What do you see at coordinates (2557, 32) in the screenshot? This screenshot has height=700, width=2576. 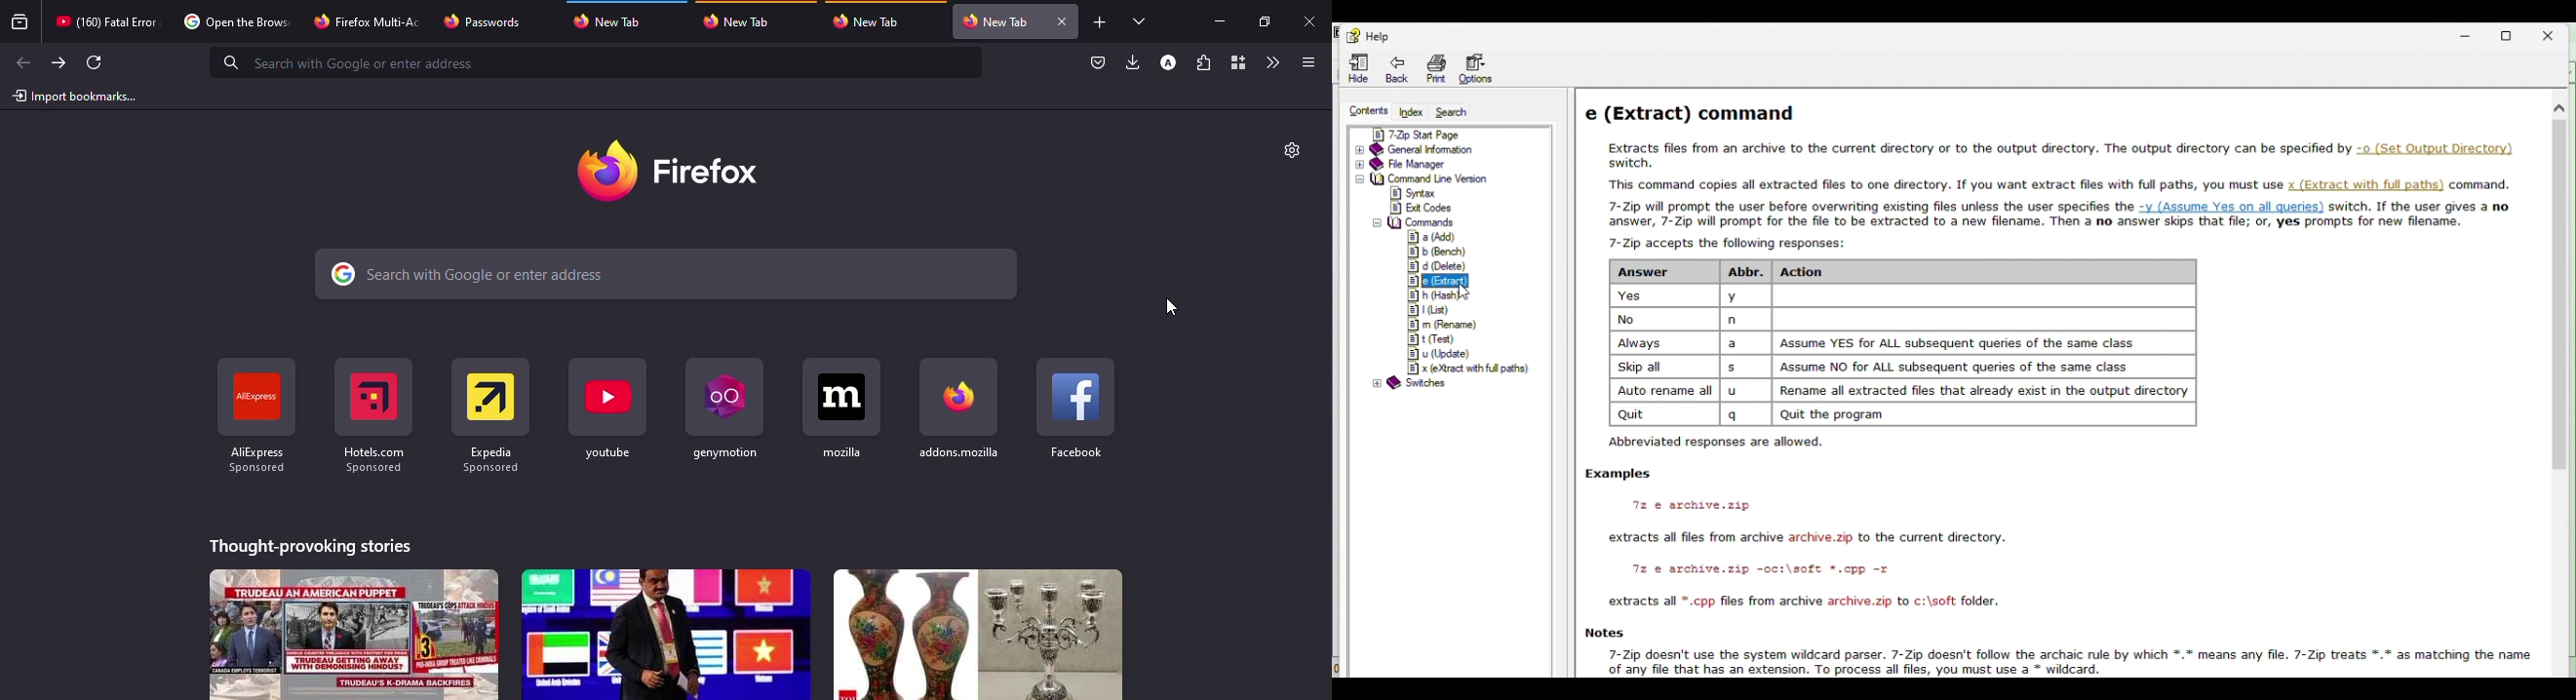 I see `close` at bounding box center [2557, 32].